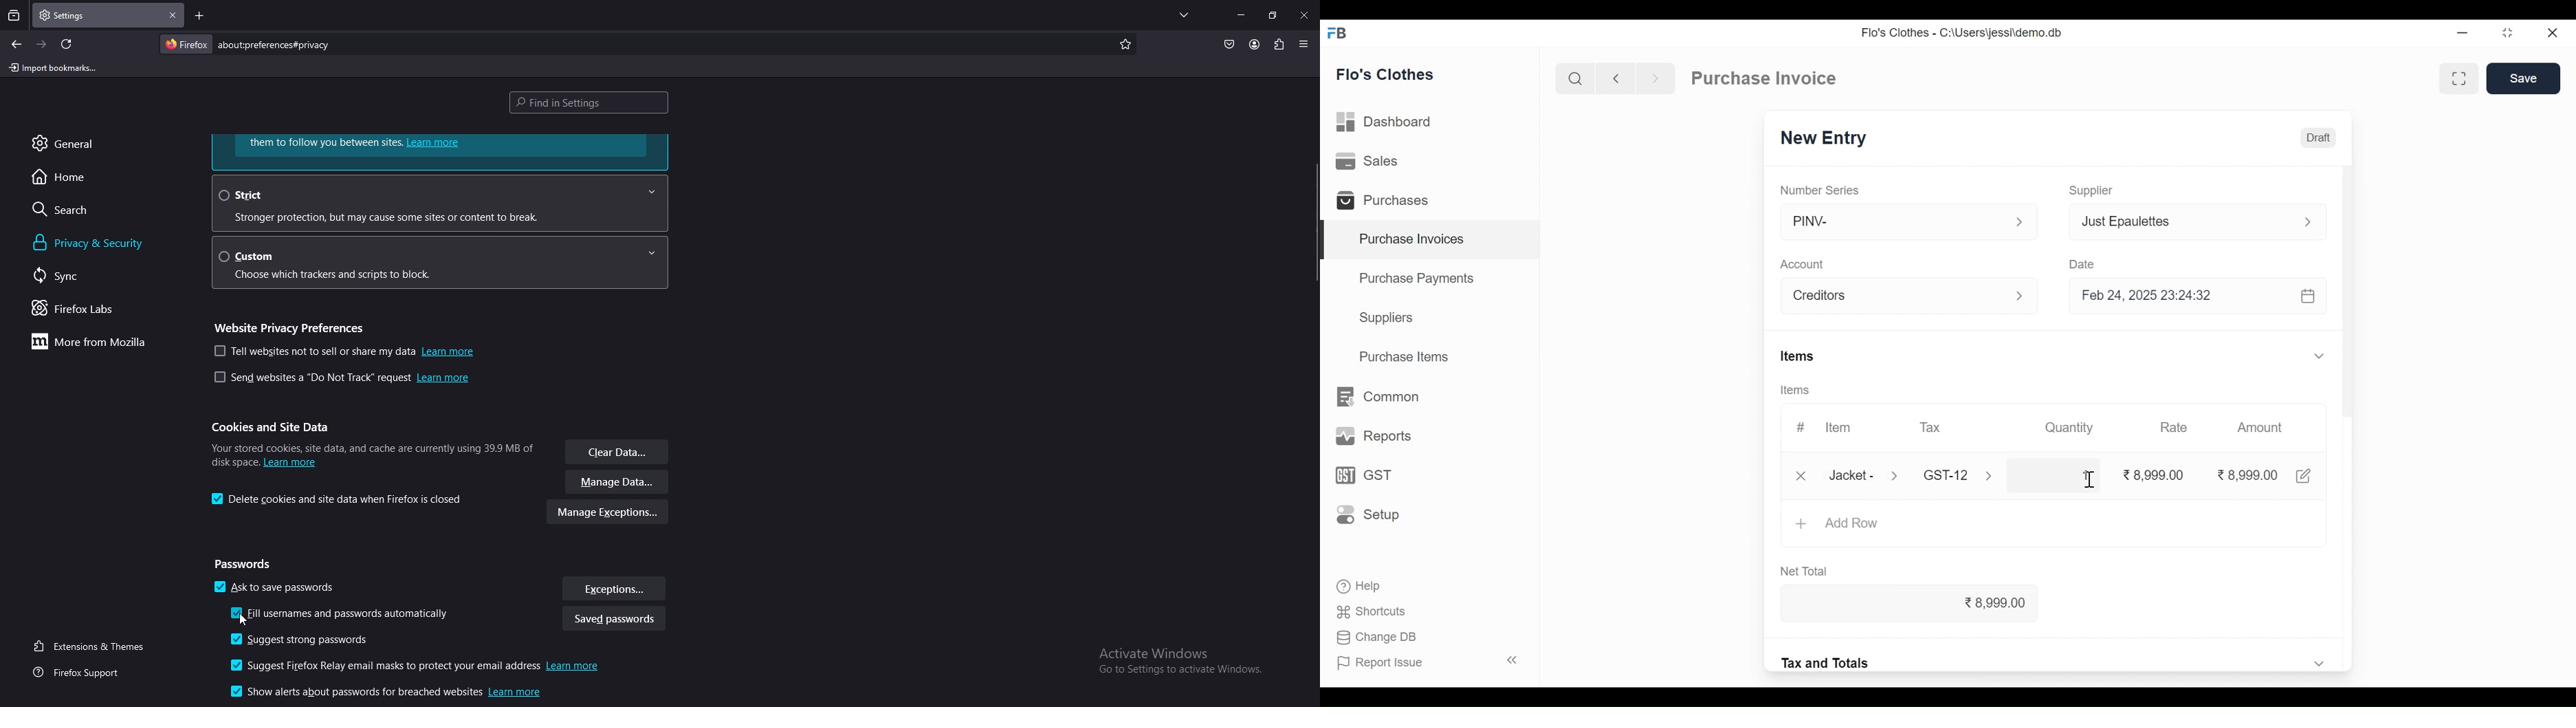 Image resolution: width=2576 pixels, height=728 pixels. What do you see at coordinates (1389, 319) in the screenshot?
I see `Suppliers` at bounding box center [1389, 319].